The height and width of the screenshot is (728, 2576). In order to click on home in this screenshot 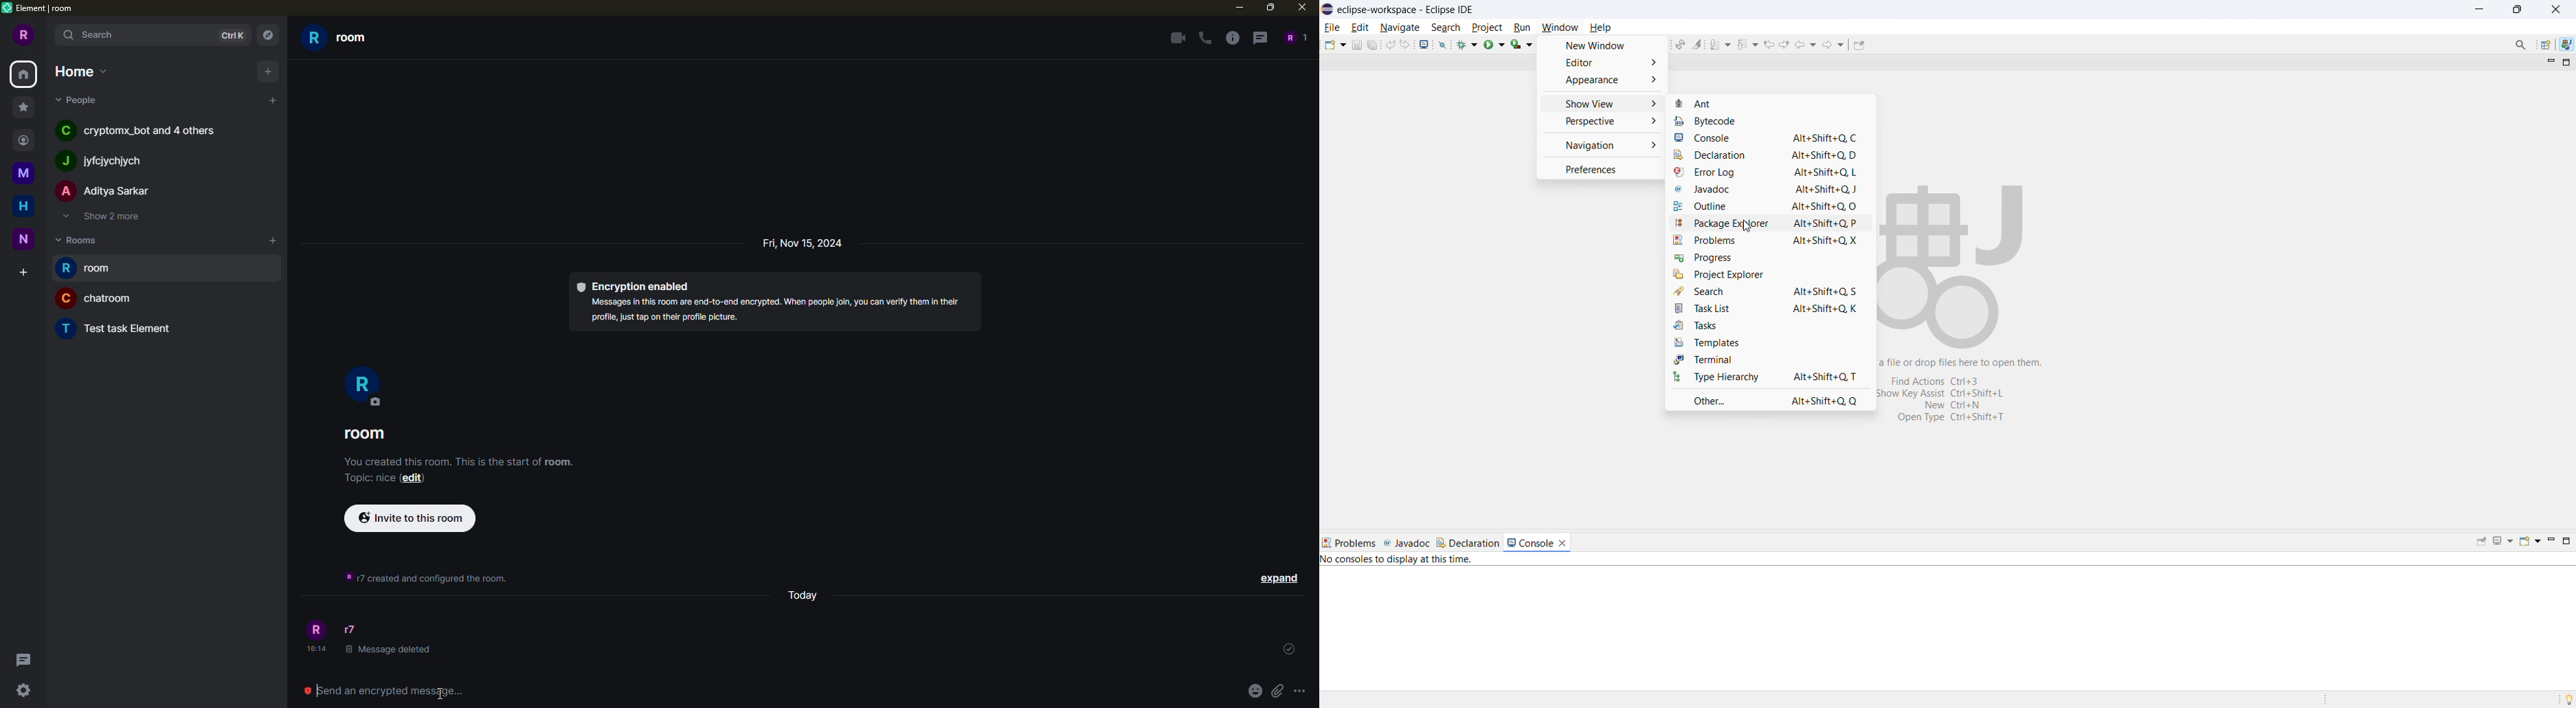, I will do `click(80, 70)`.